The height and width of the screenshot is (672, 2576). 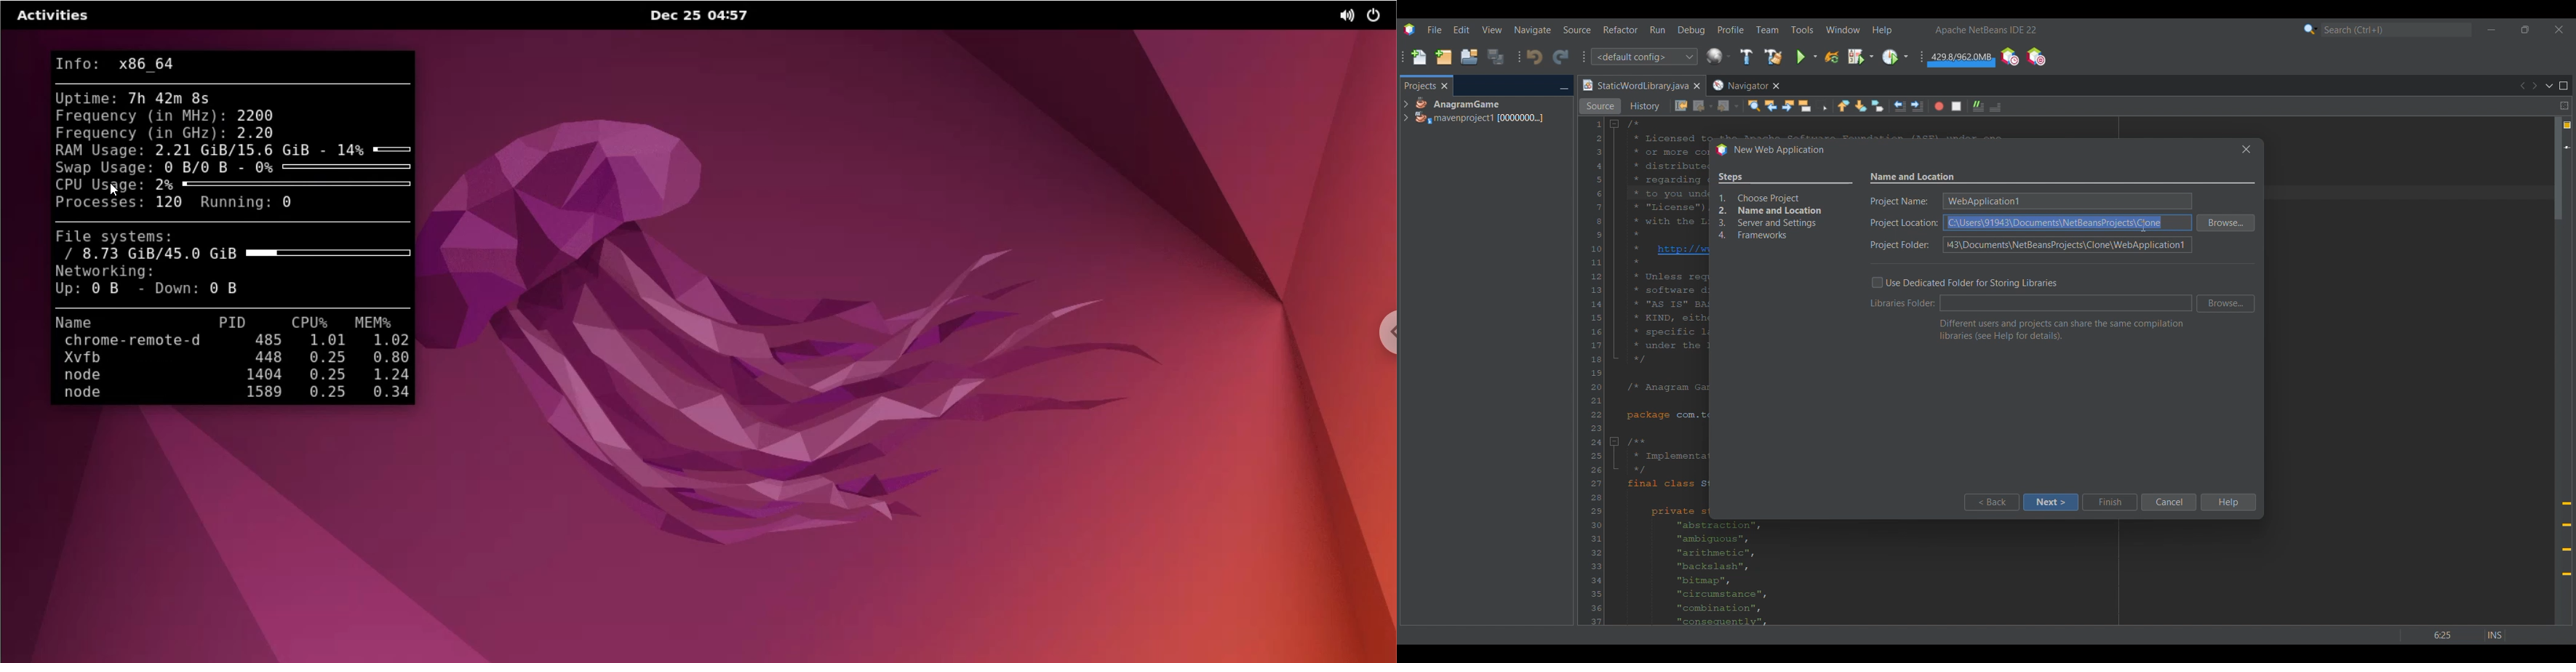 What do you see at coordinates (1903, 303) in the screenshot?
I see `Indicates libraries folder textbox` at bounding box center [1903, 303].